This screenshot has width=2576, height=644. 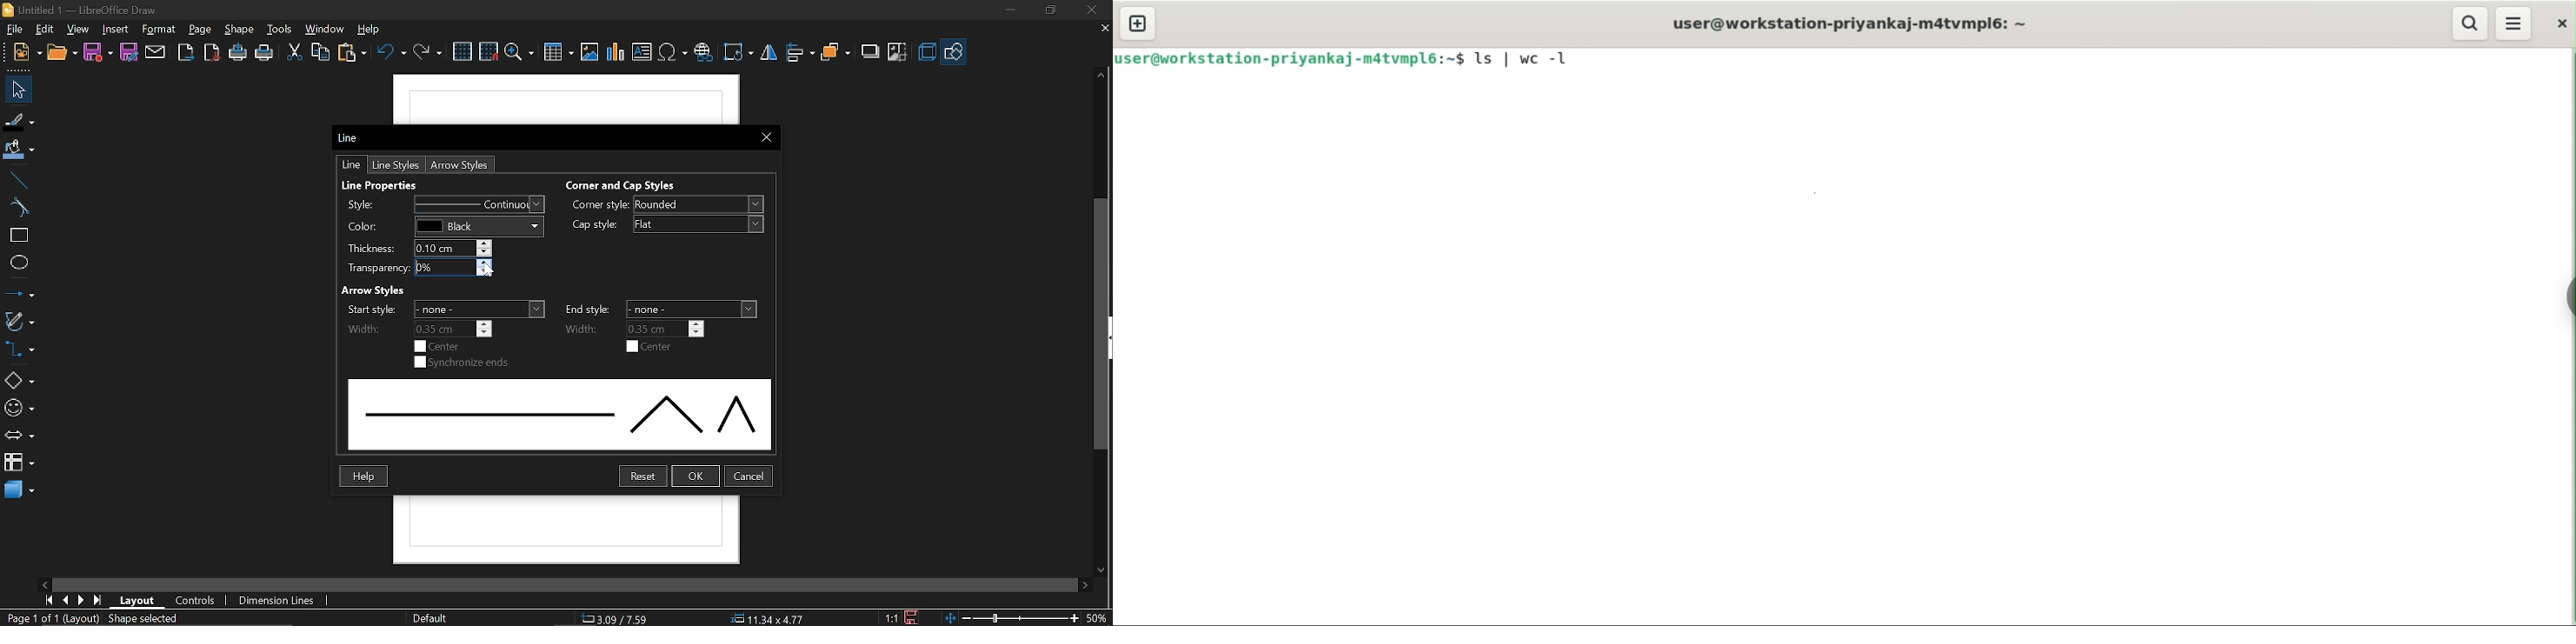 I want to click on Restore down, so click(x=1048, y=11).